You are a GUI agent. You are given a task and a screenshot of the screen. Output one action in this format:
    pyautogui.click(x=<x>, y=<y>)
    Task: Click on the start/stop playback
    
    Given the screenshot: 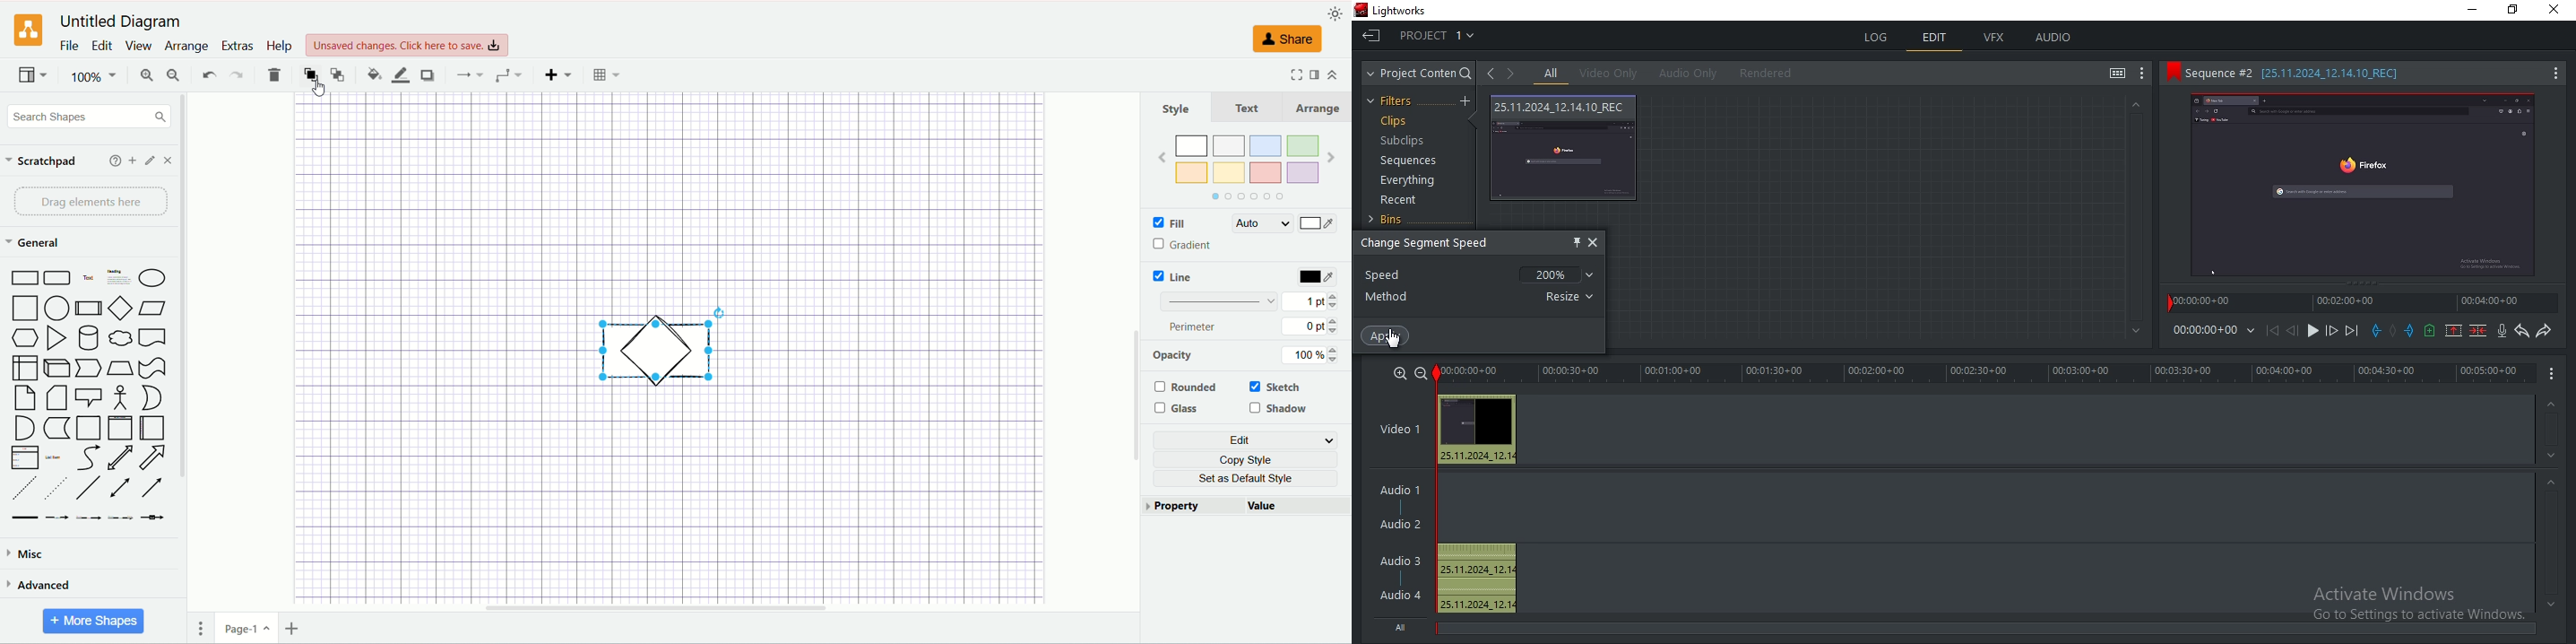 What is the action you would take?
    pyautogui.click(x=2313, y=331)
    